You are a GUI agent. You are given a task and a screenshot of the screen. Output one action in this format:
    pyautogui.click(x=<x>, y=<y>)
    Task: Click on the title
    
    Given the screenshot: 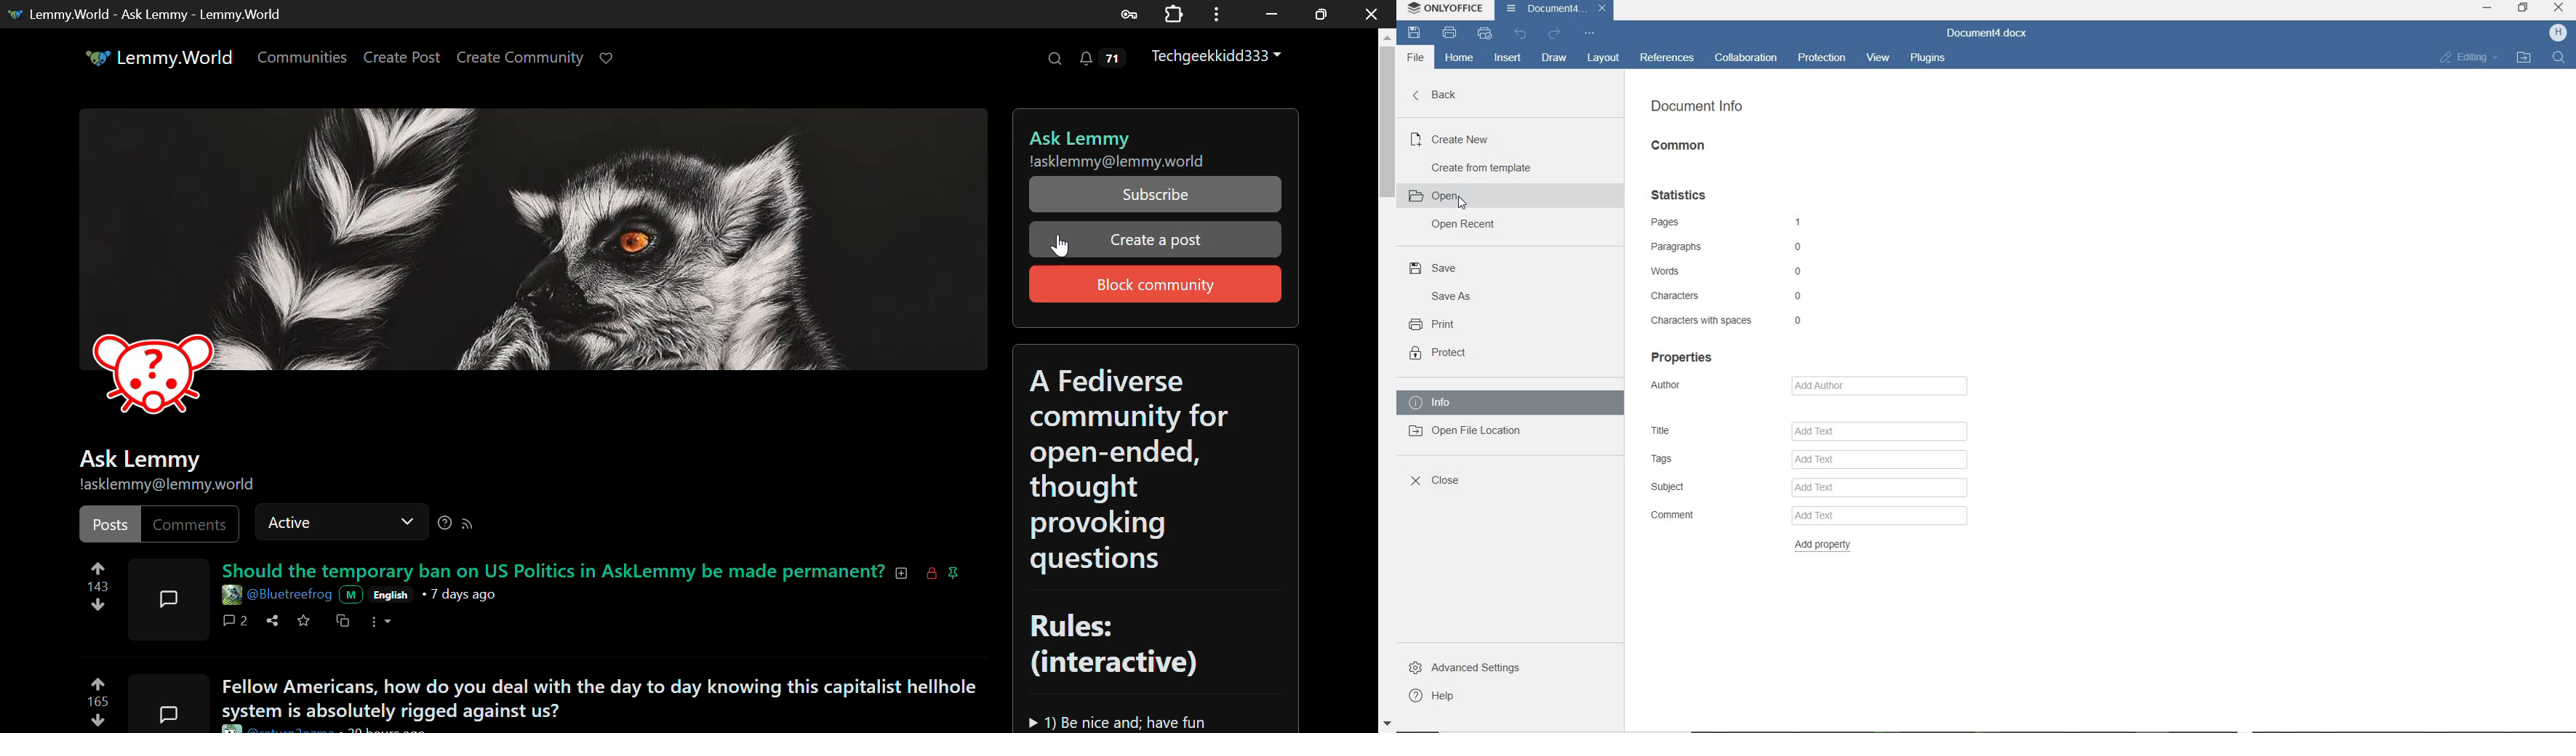 What is the action you would take?
    pyautogui.click(x=1665, y=431)
    